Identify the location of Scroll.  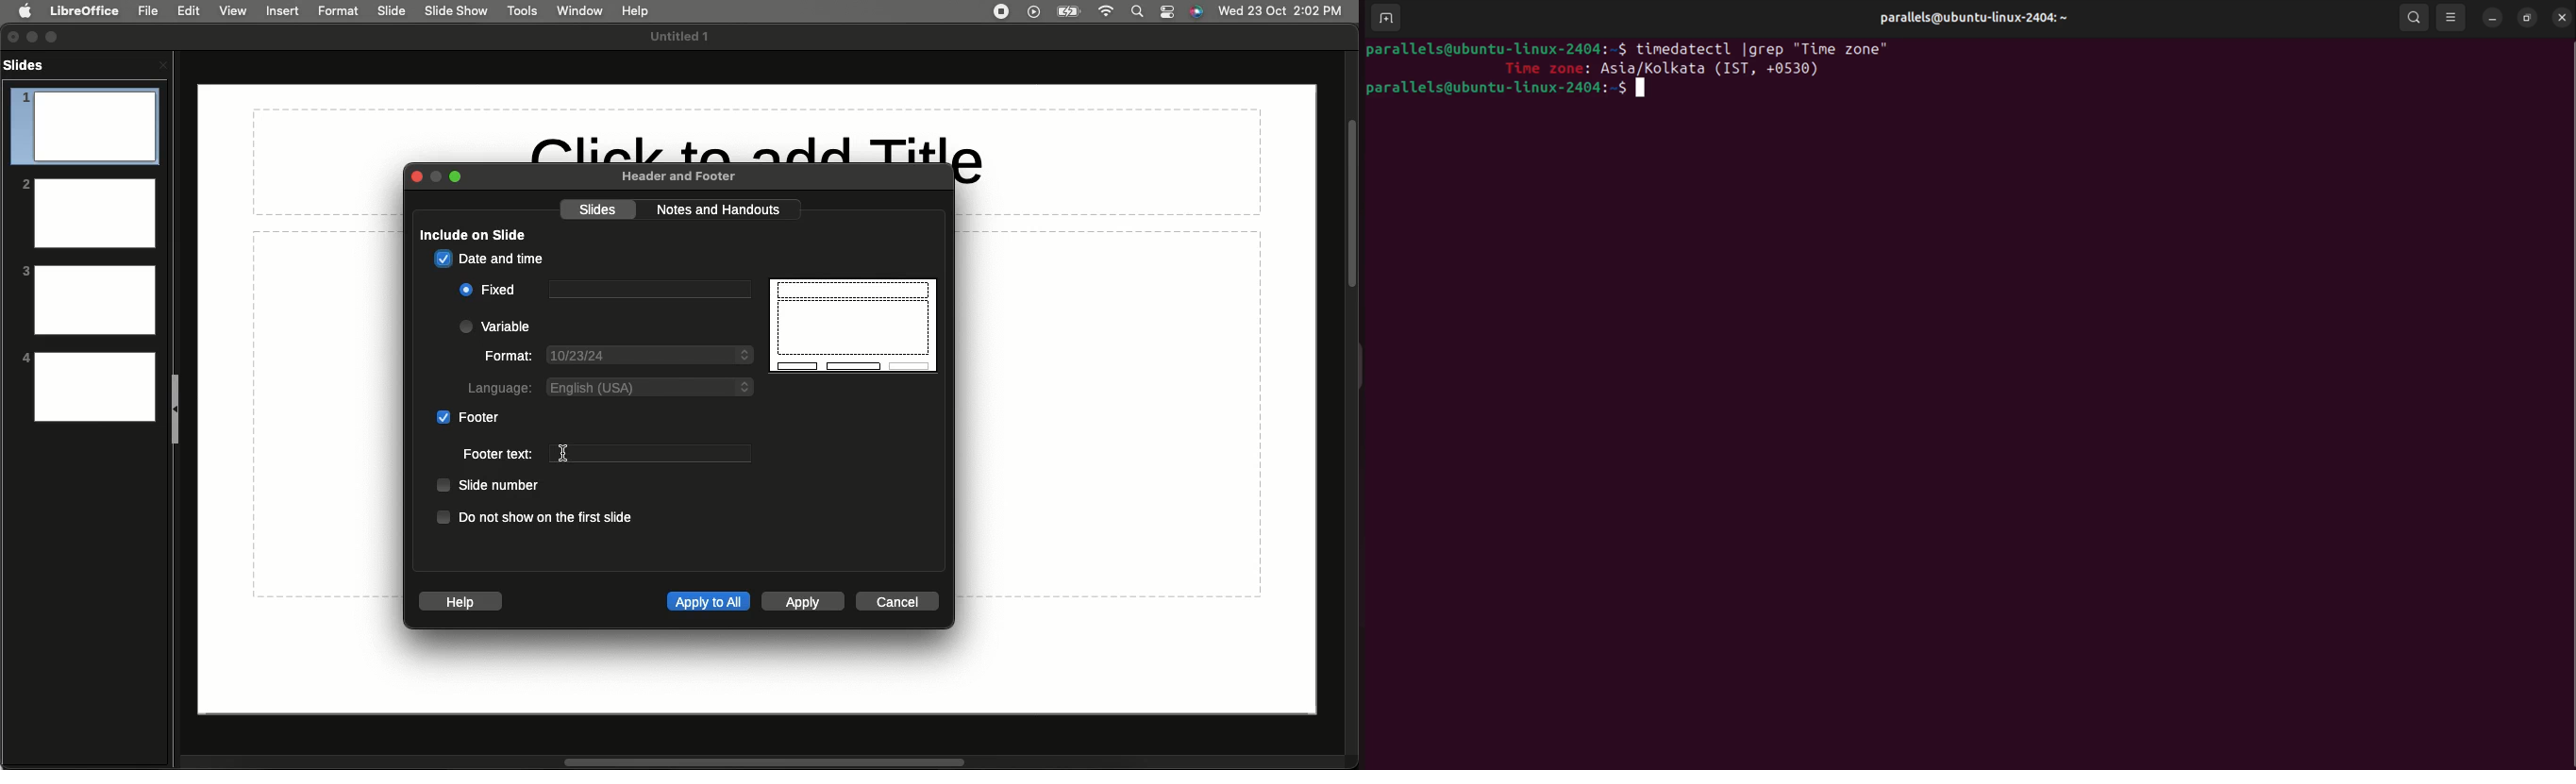
(760, 762).